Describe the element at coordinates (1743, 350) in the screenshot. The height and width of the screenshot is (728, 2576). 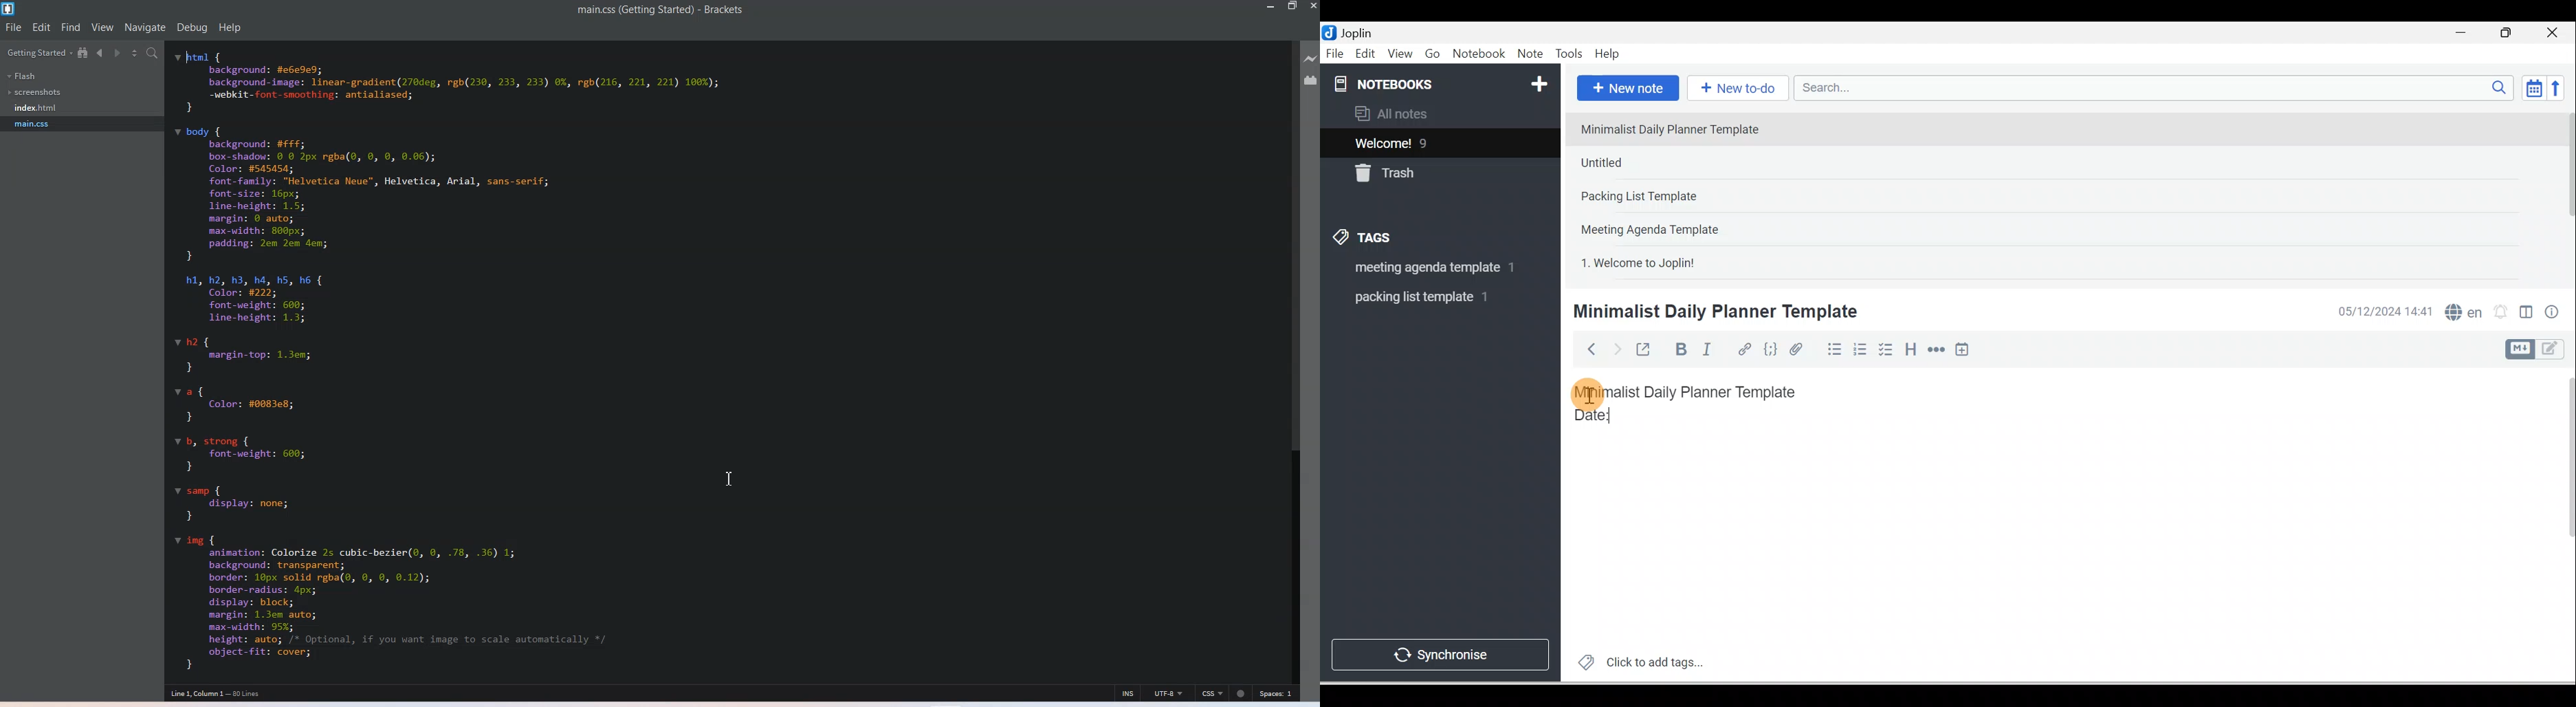
I see `Hyperlink` at that location.